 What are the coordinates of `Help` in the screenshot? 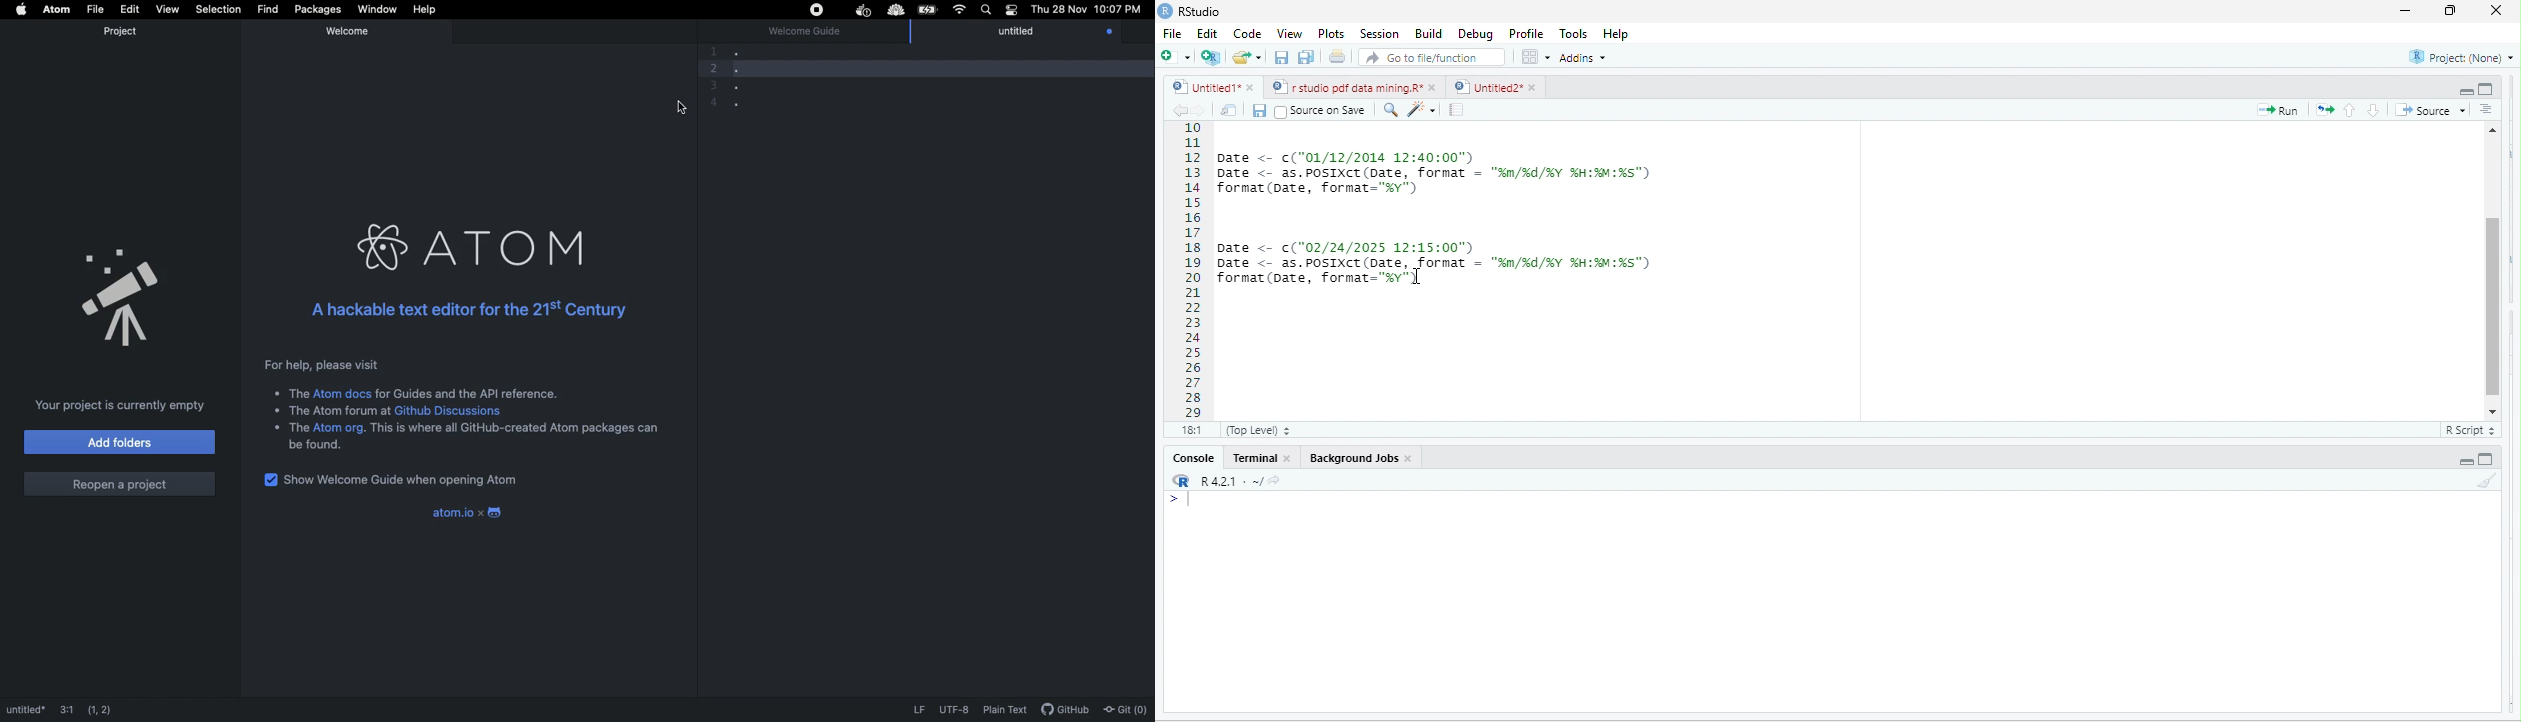 It's located at (1617, 35).